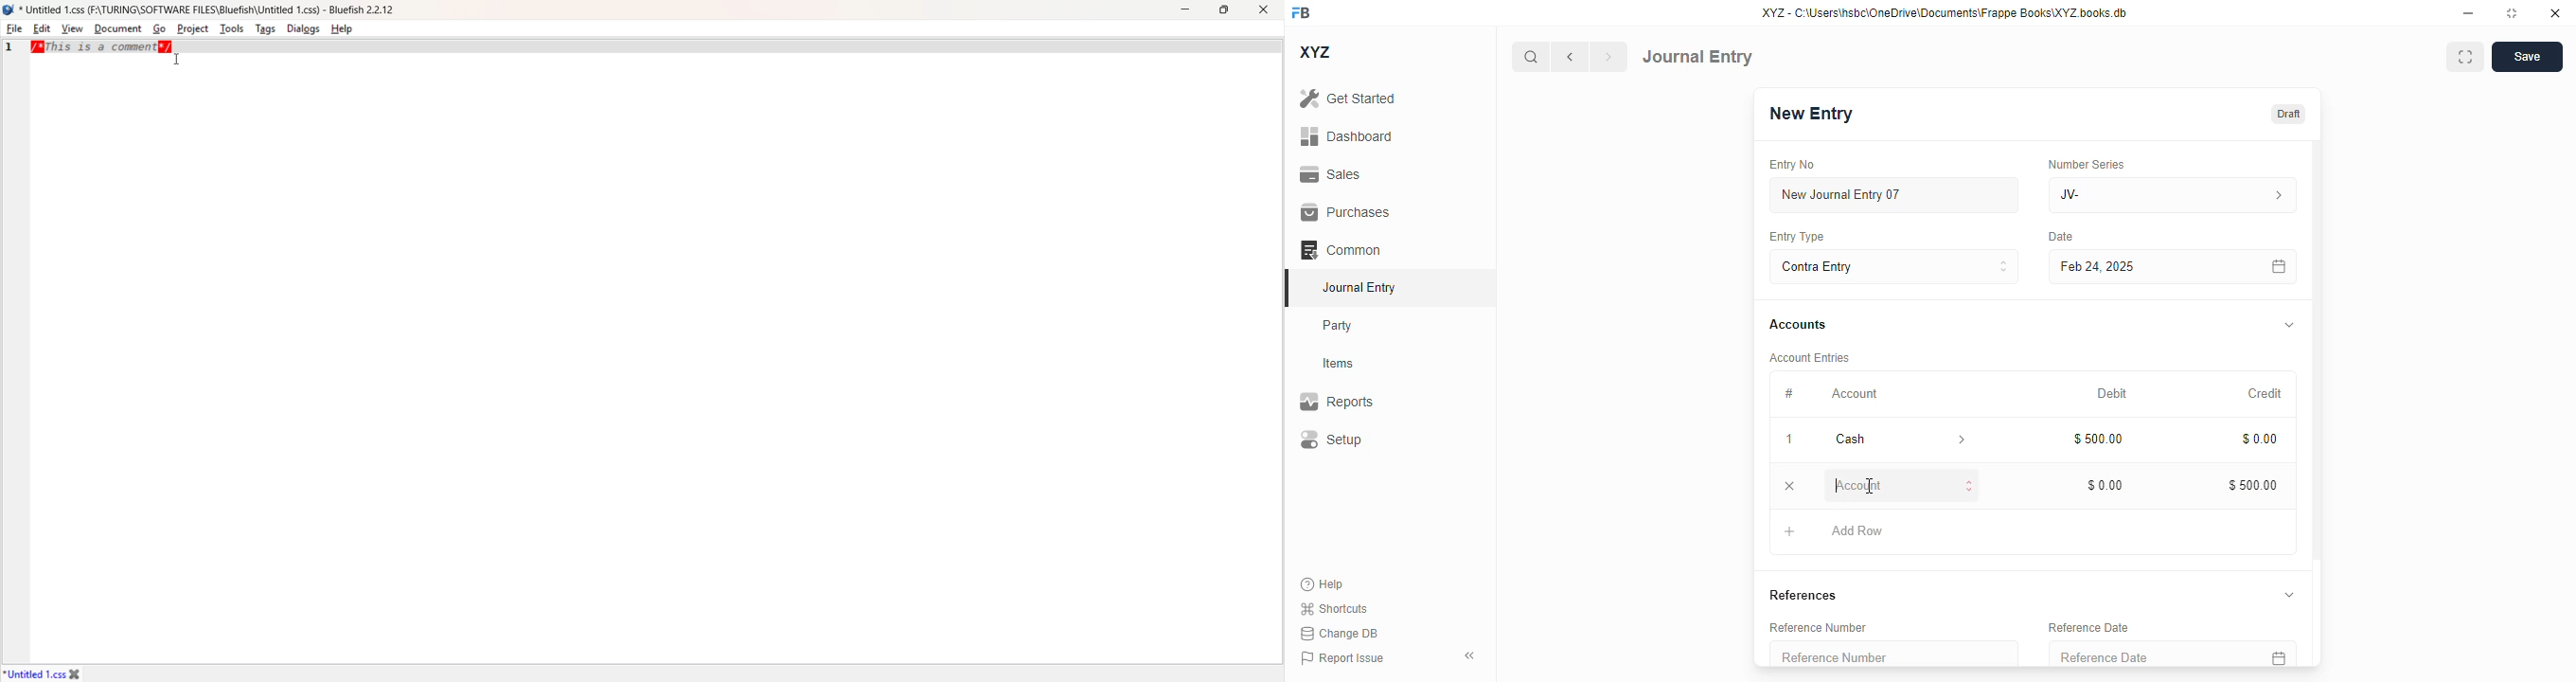 The width and height of the screenshot is (2576, 700). Describe the element at coordinates (2262, 440) in the screenshot. I see `$0.00` at that location.